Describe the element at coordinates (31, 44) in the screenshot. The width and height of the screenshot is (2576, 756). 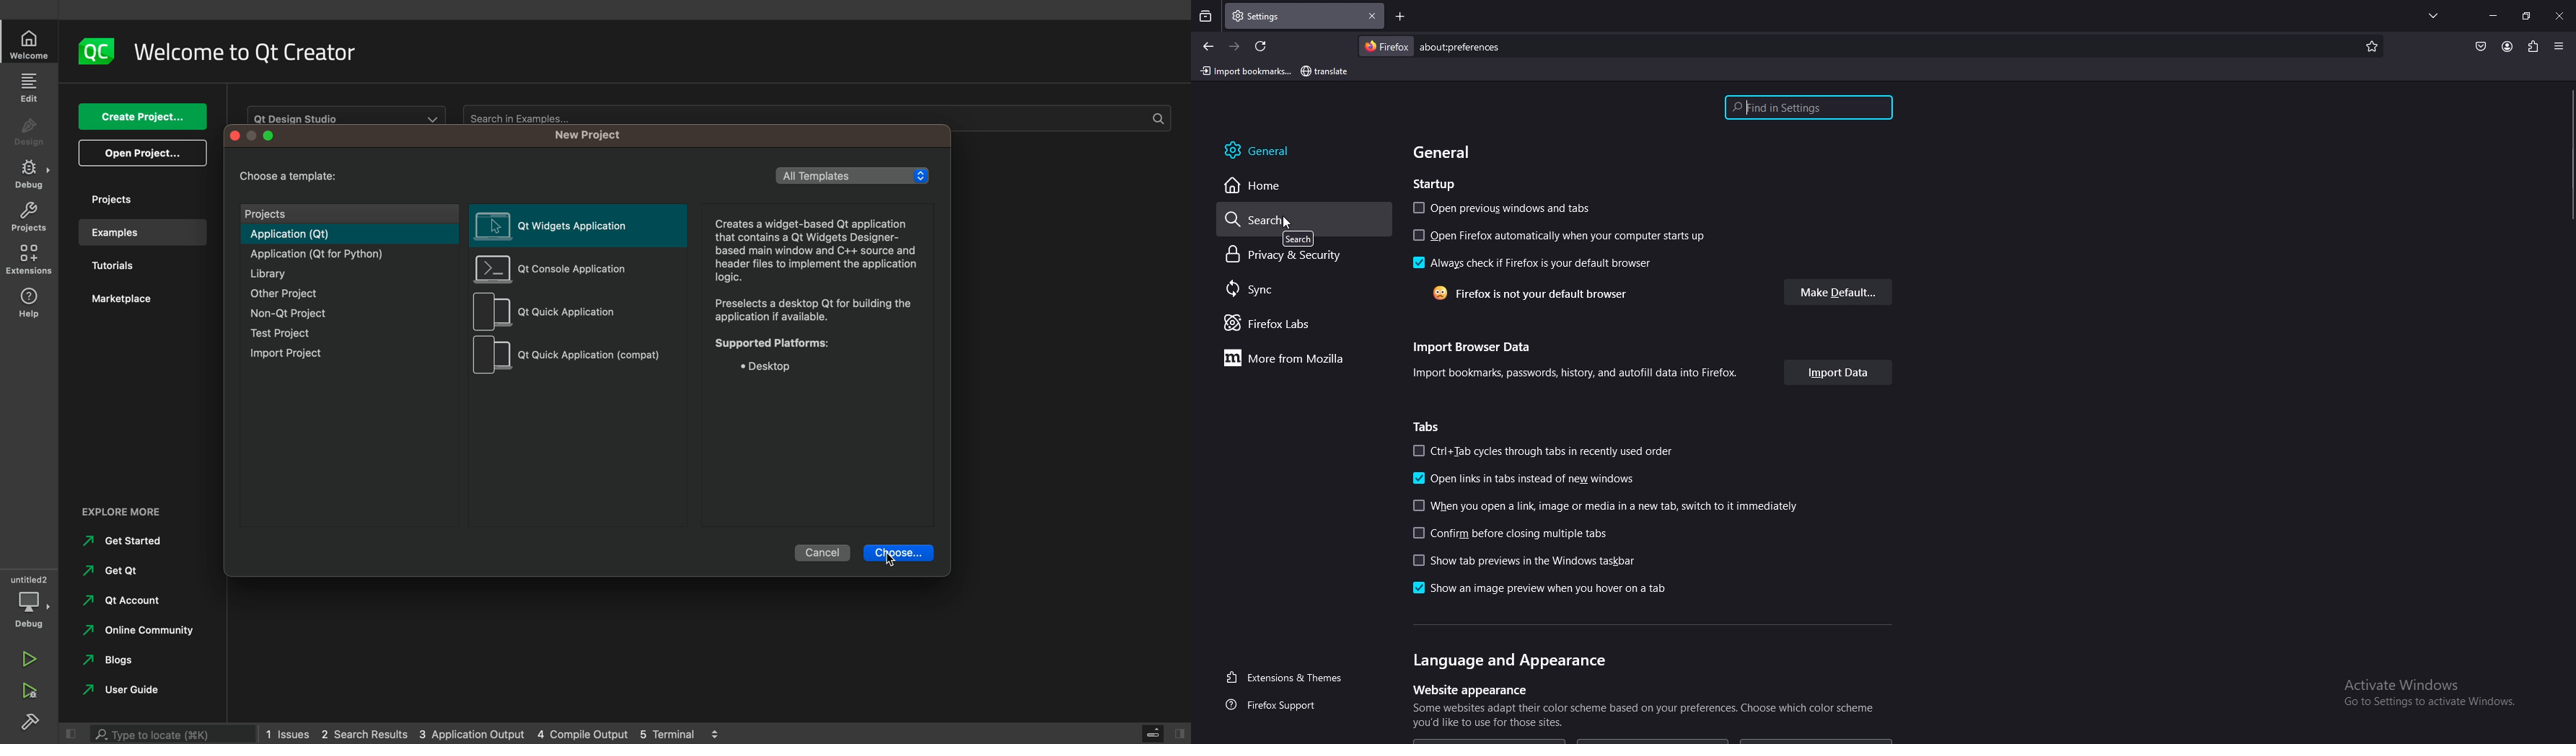
I see `home` at that location.